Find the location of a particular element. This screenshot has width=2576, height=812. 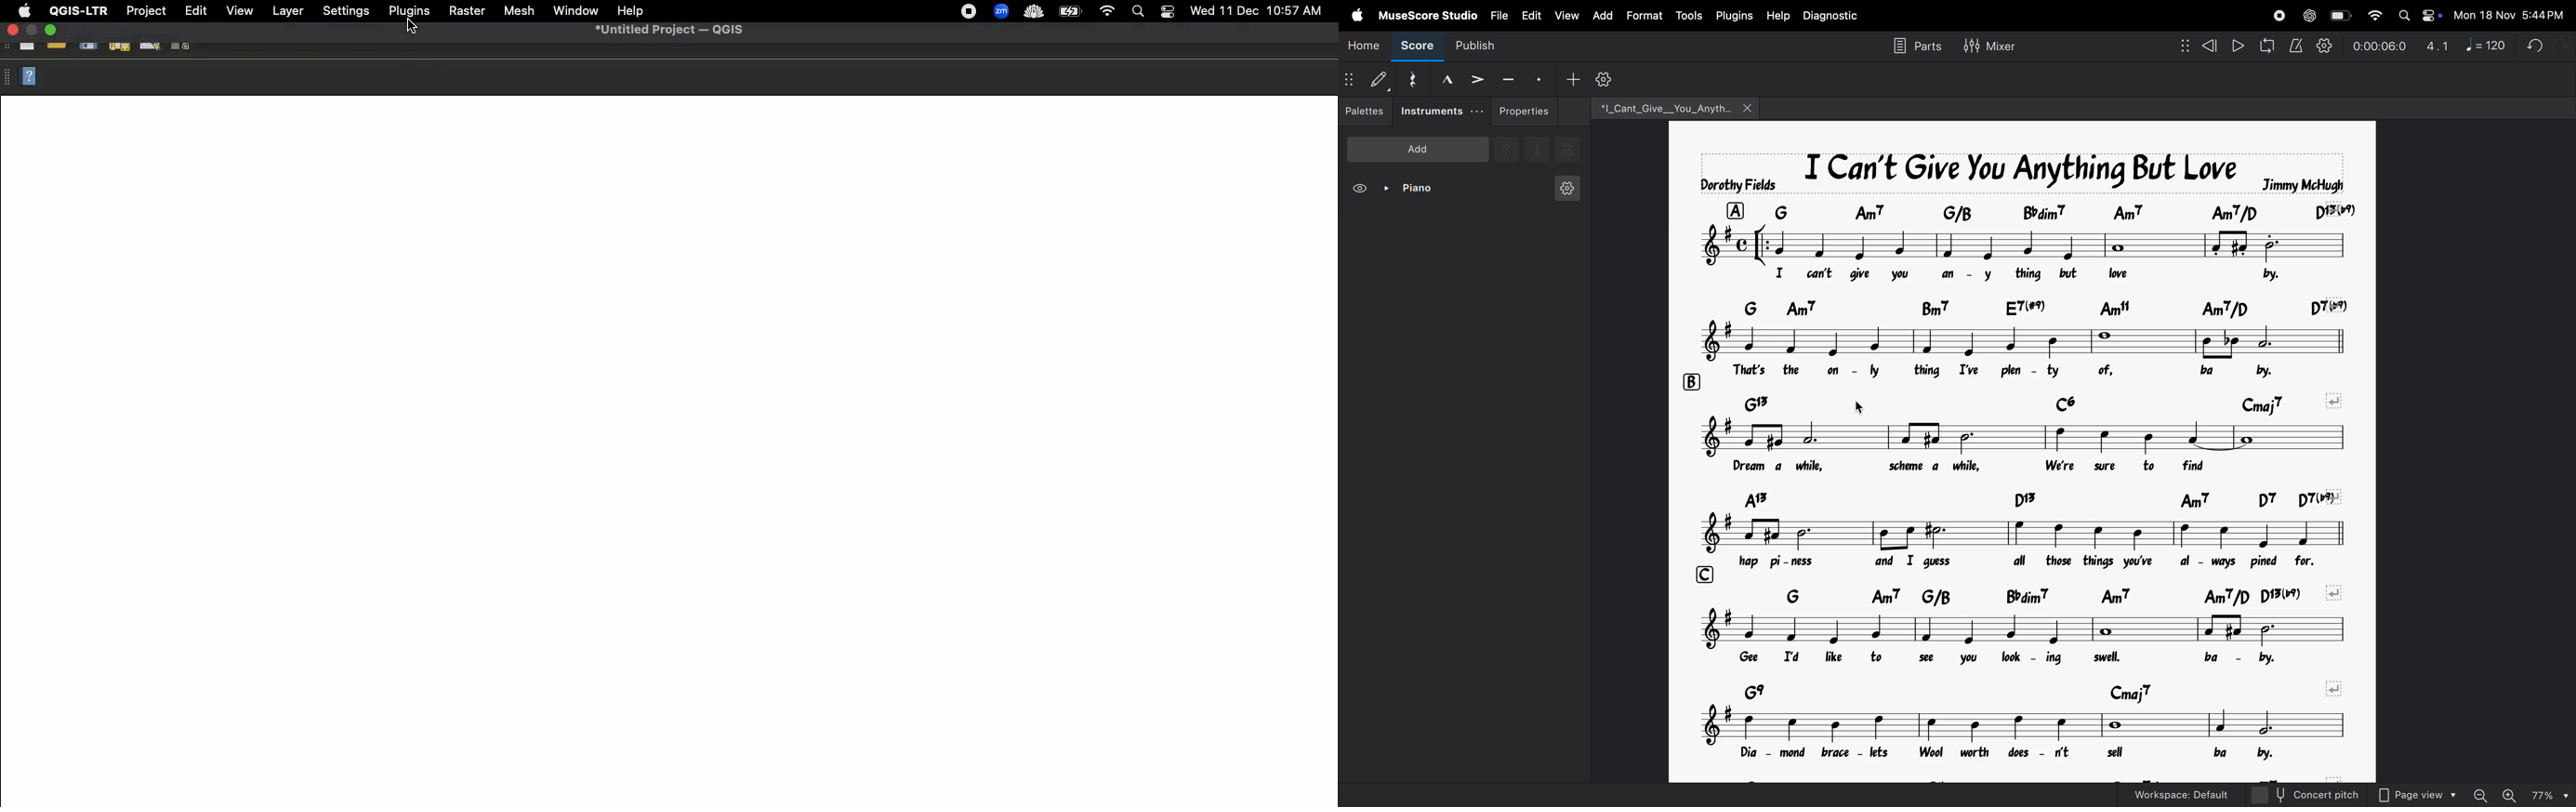

4.1 is located at coordinates (2438, 47).